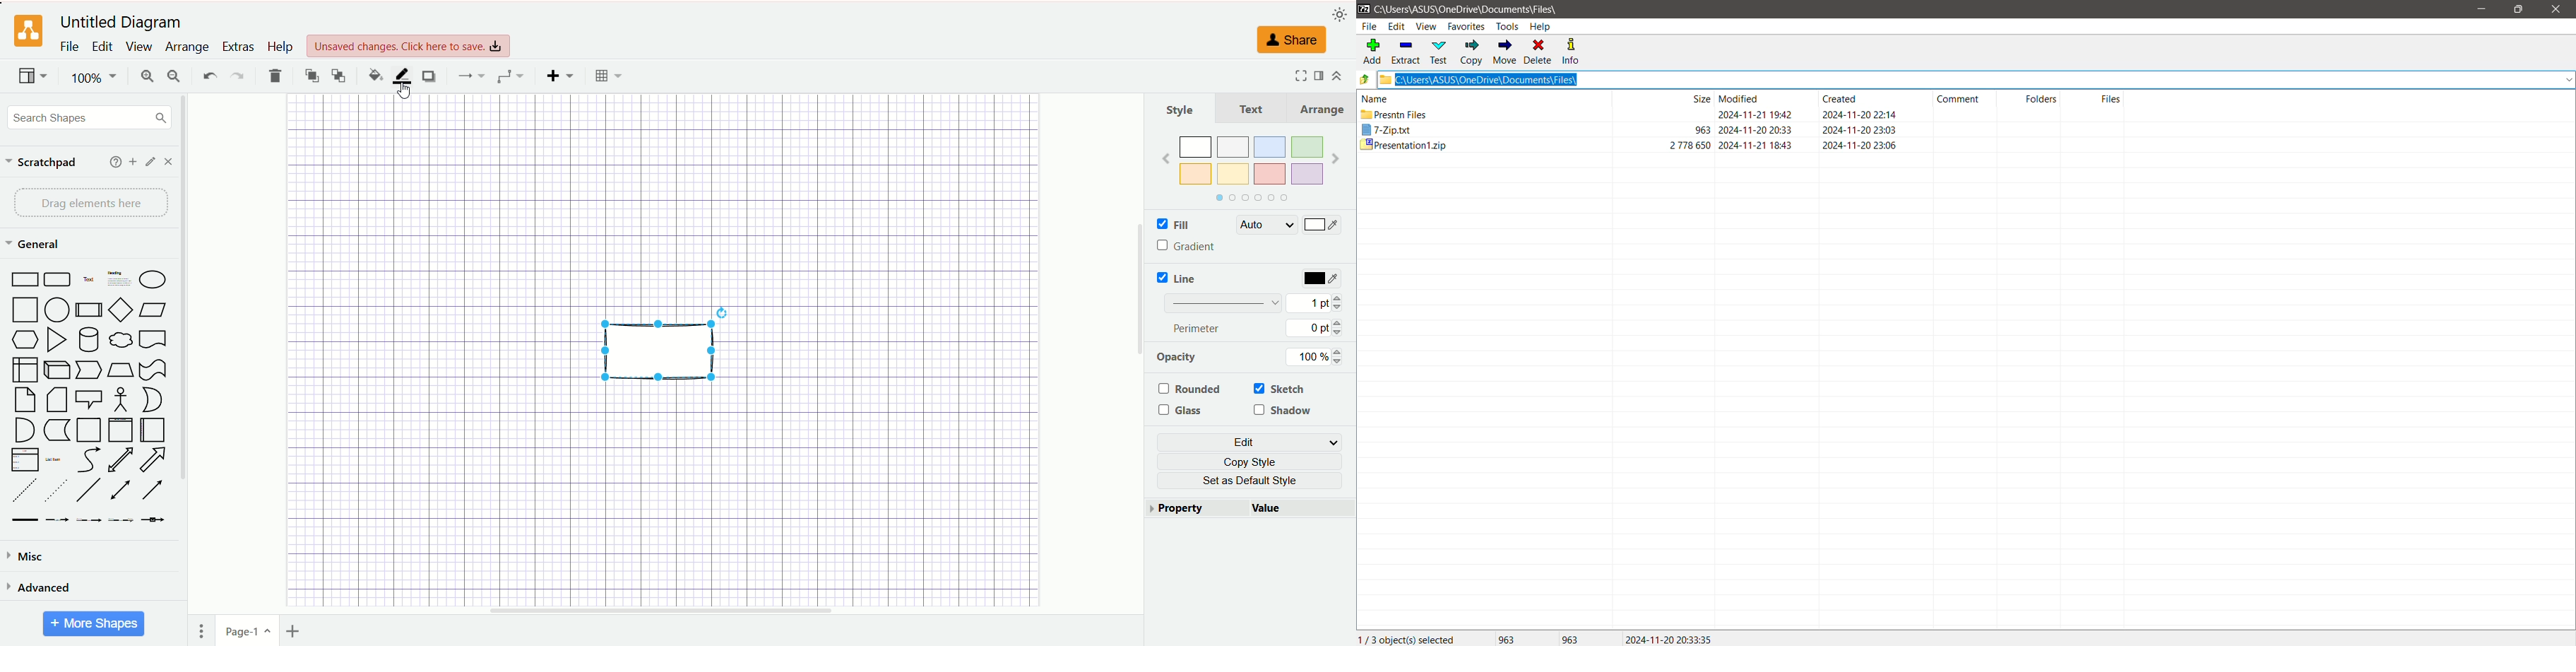 The width and height of the screenshot is (2576, 672). What do you see at coordinates (1250, 168) in the screenshot?
I see `color` at bounding box center [1250, 168].